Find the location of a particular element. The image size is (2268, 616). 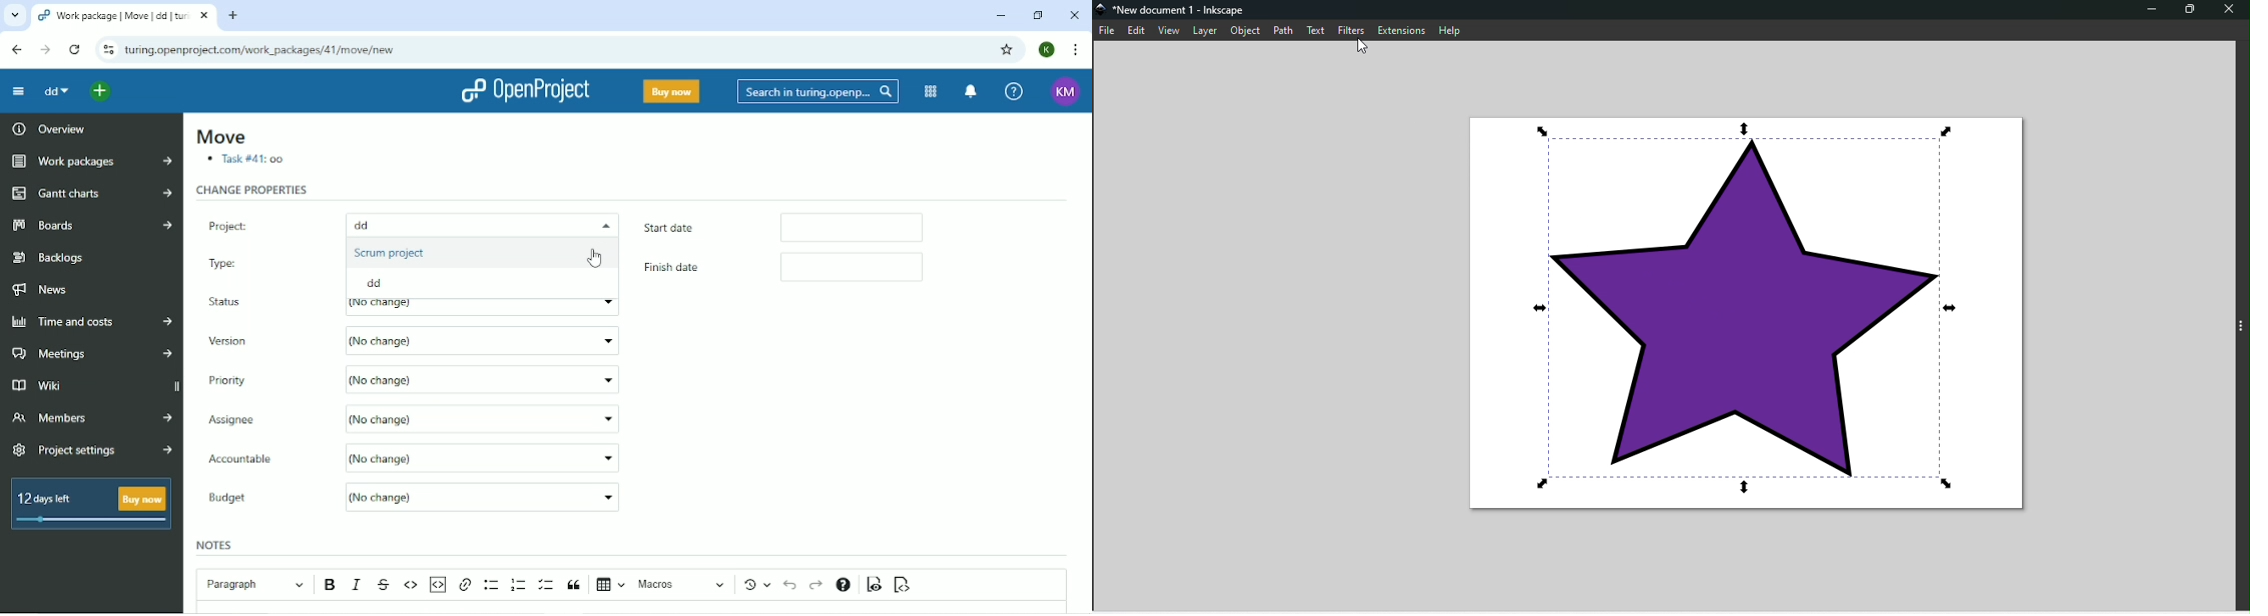

Accountable is located at coordinates (262, 460).